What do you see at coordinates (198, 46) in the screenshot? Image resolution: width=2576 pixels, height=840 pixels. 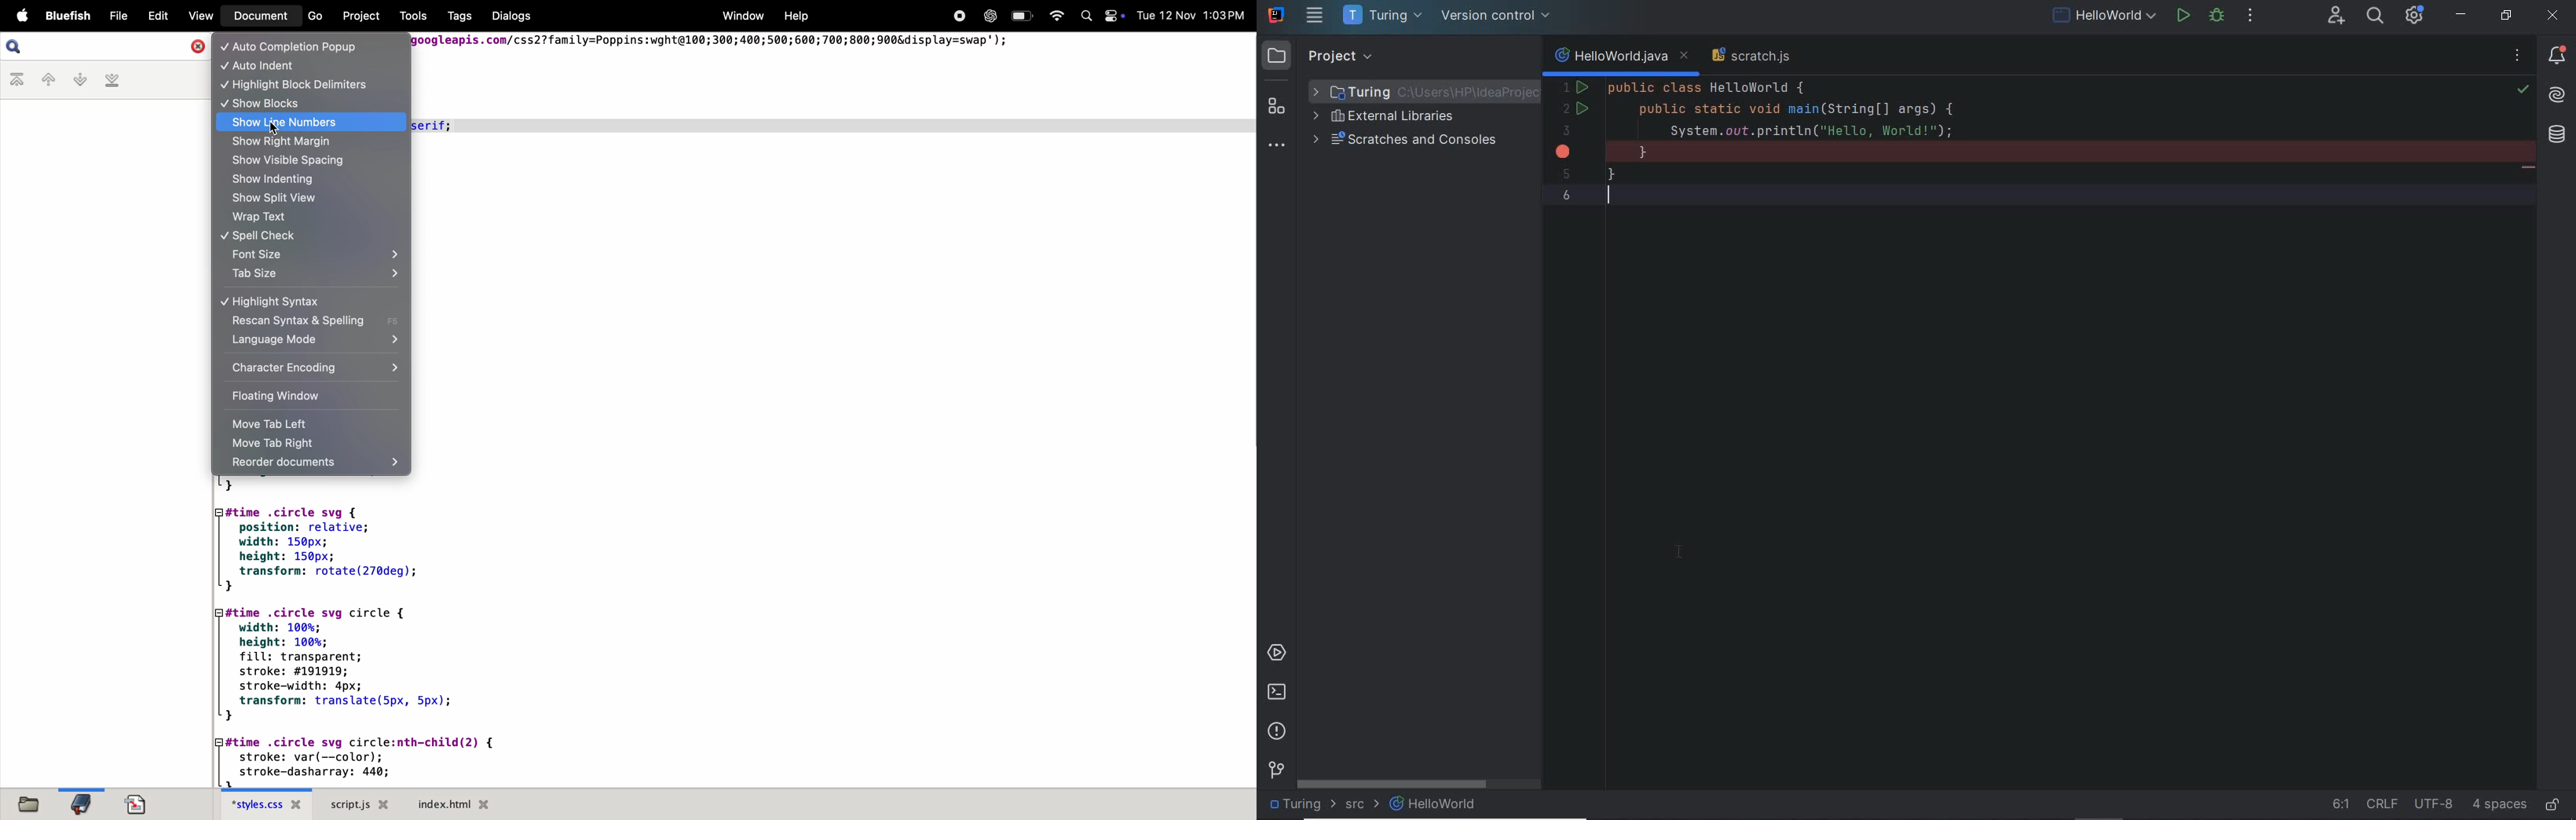 I see `Close` at bounding box center [198, 46].